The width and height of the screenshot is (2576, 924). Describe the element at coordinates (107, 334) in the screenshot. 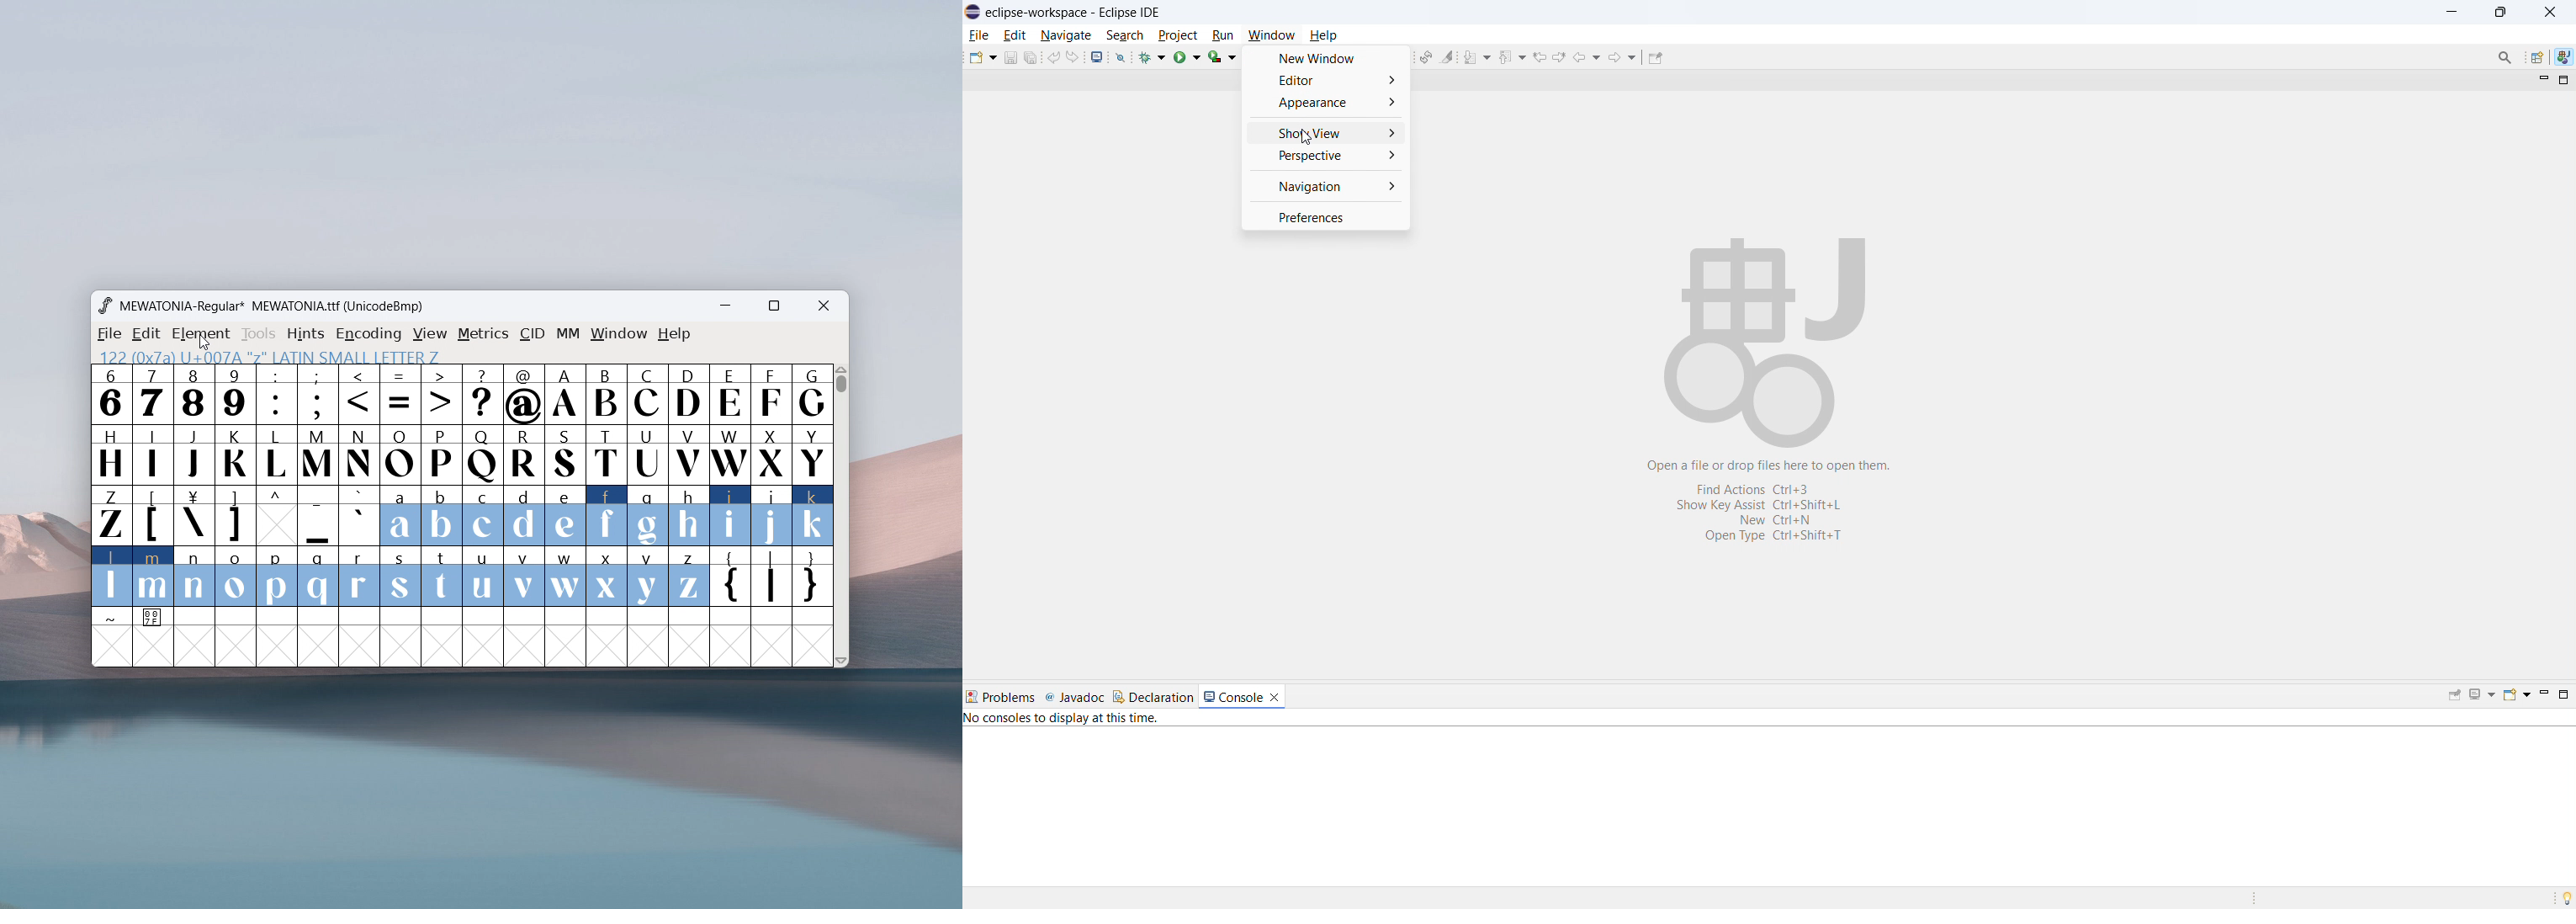

I see `file` at that location.